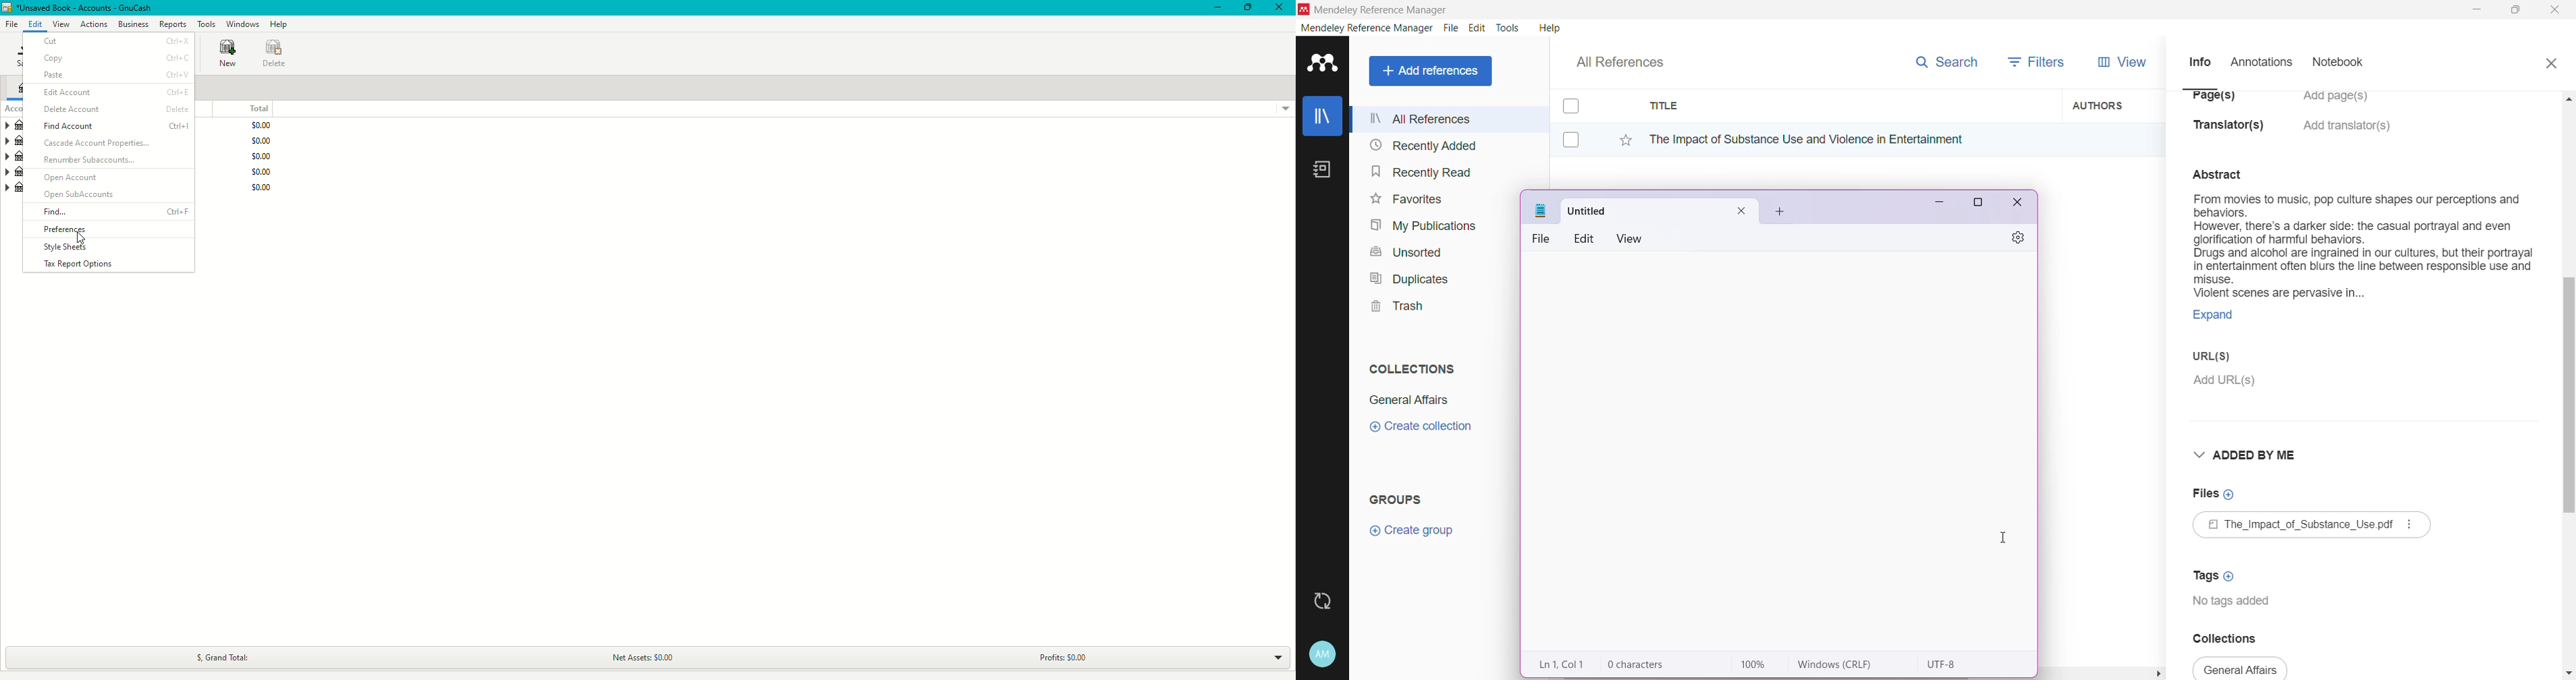  What do you see at coordinates (1544, 239) in the screenshot?
I see `File` at bounding box center [1544, 239].